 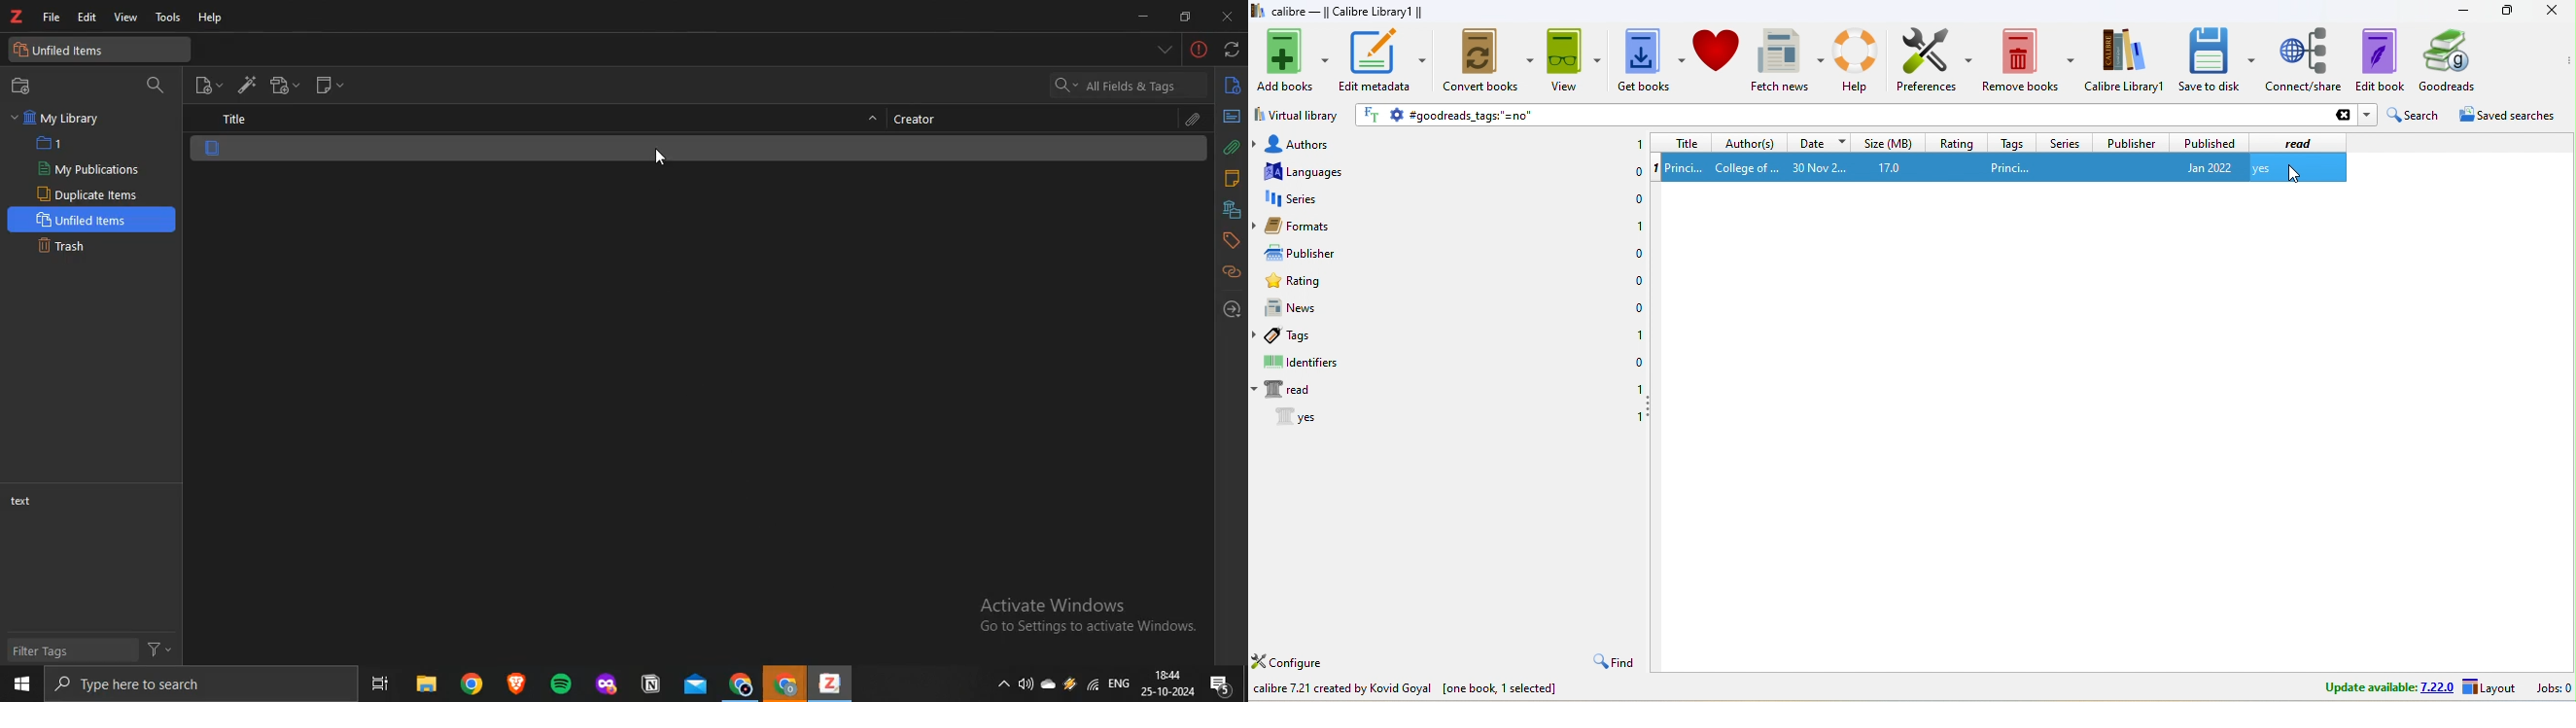 What do you see at coordinates (210, 84) in the screenshot?
I see `new item` at bounding box center [210, 84].